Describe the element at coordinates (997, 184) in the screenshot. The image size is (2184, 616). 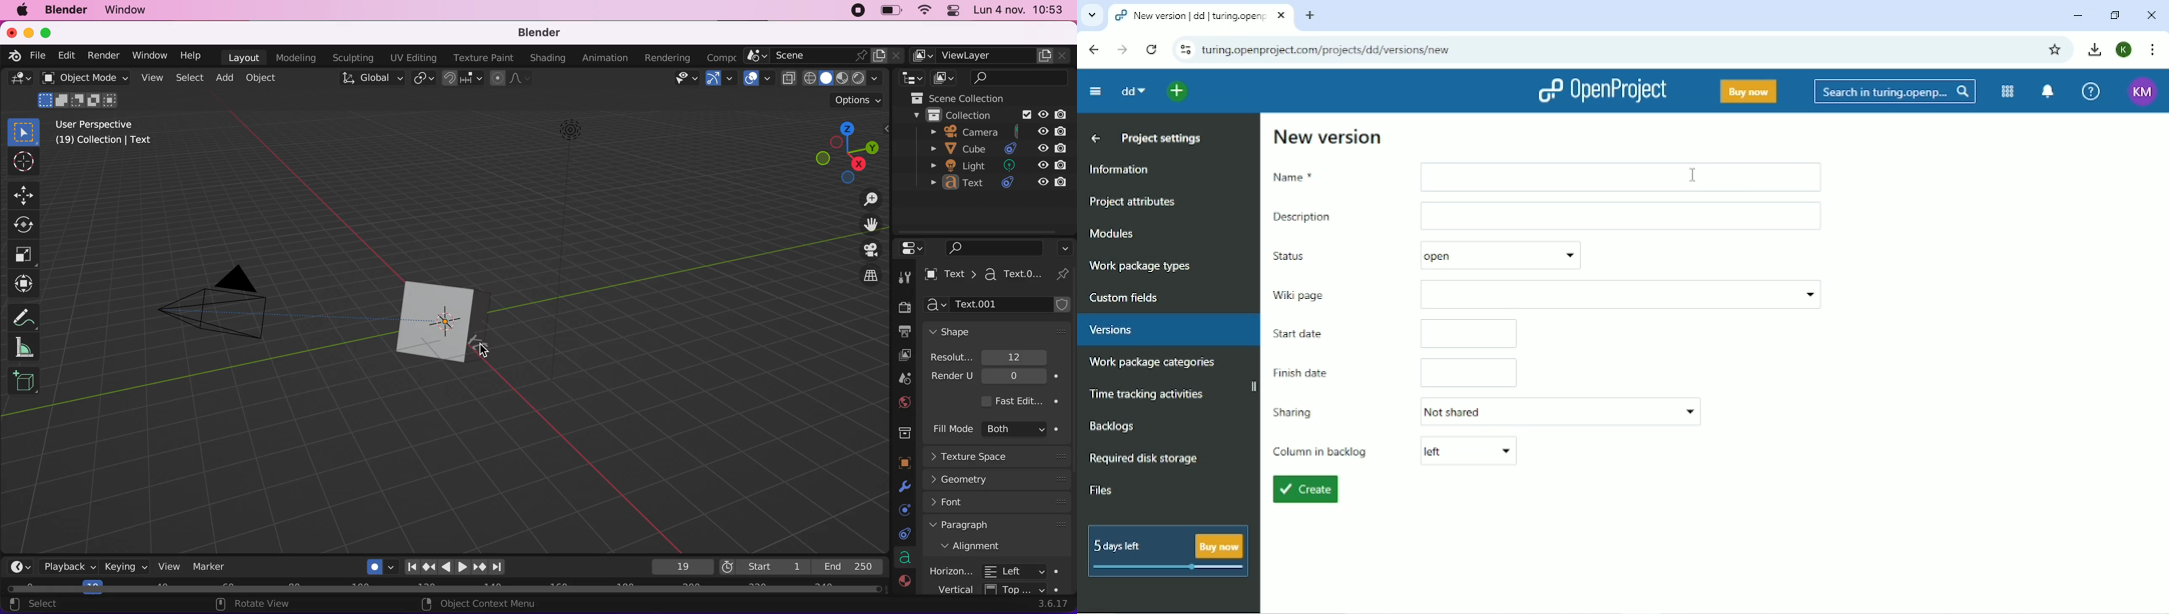
I see `text` at that location.